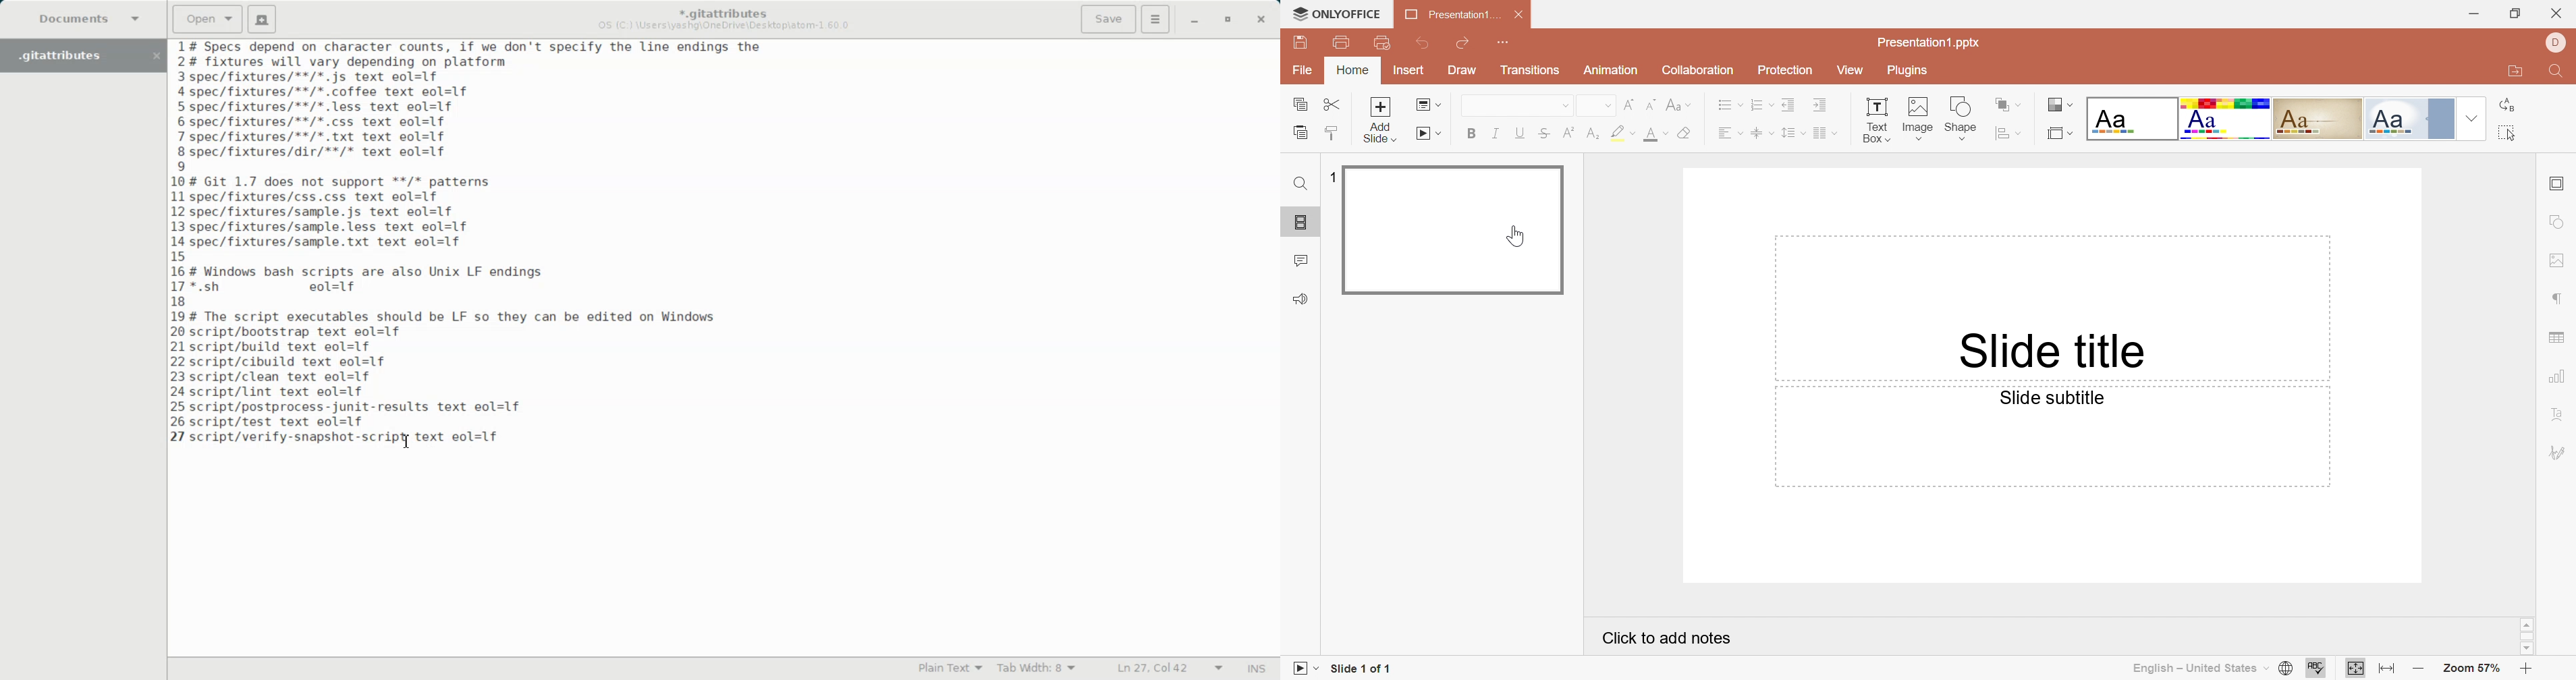 The image size is (2576, 700). I want to click on Drop Down, so click(1772, 104).